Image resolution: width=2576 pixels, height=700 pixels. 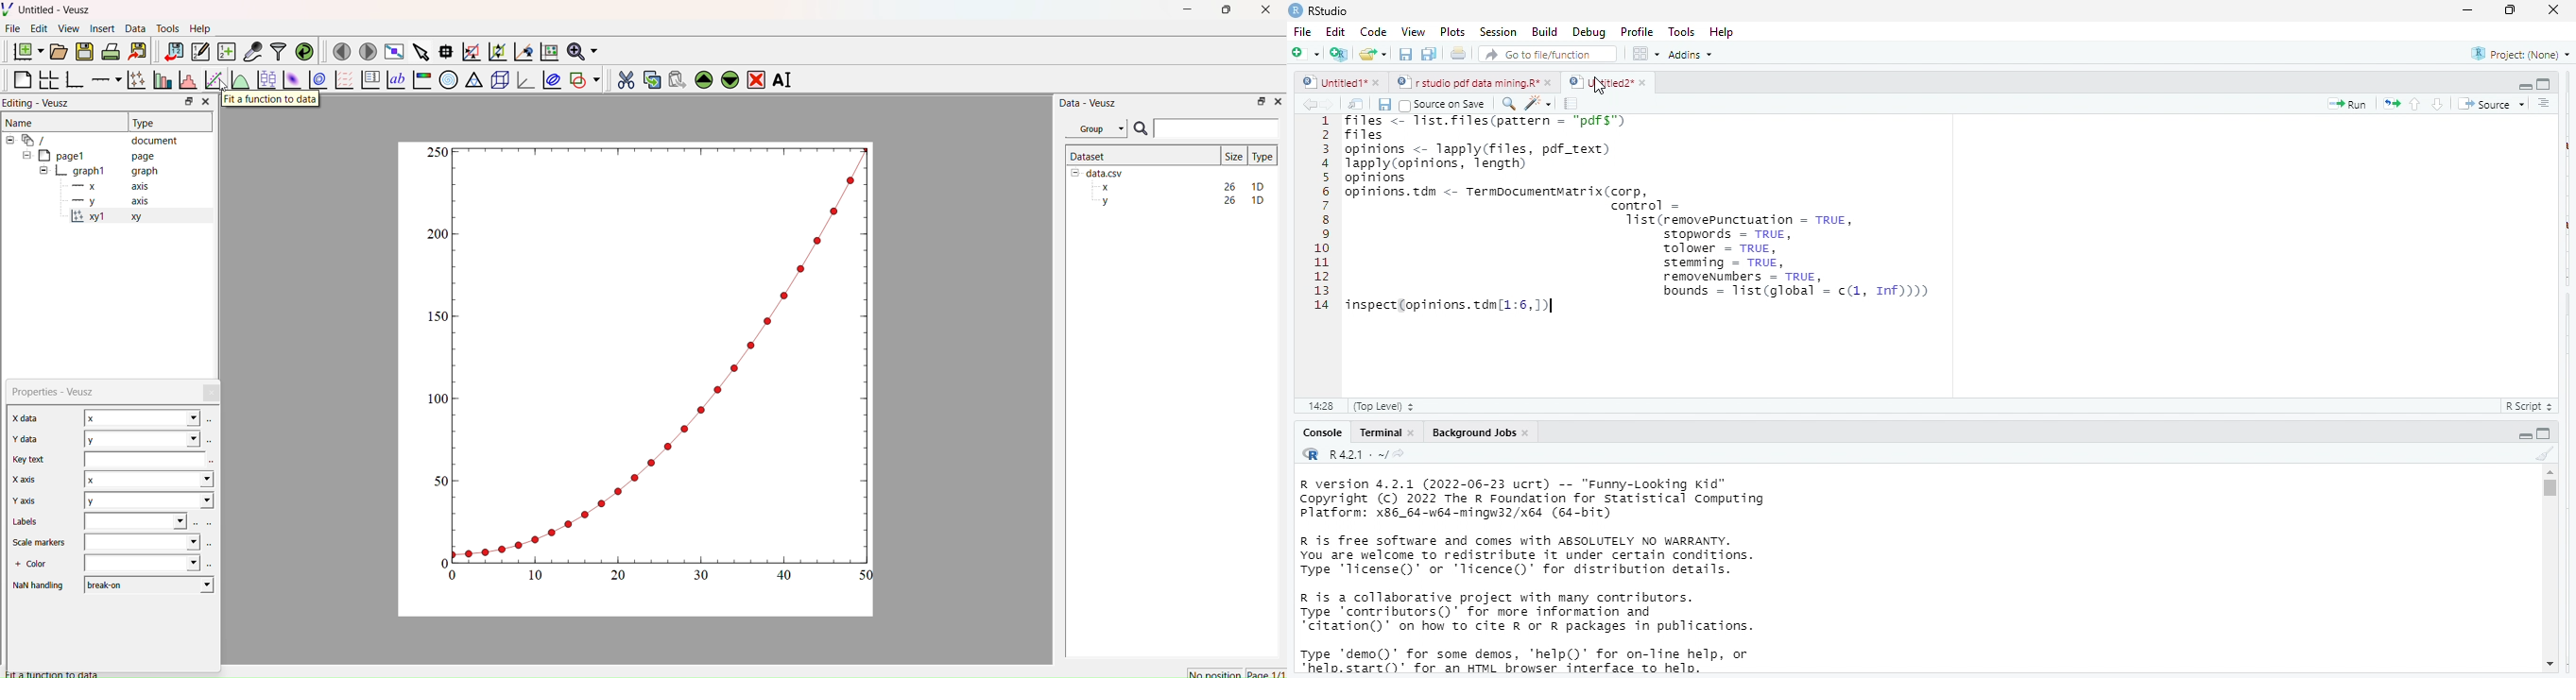 I want to click on new file, so click(x=1304, y=53).